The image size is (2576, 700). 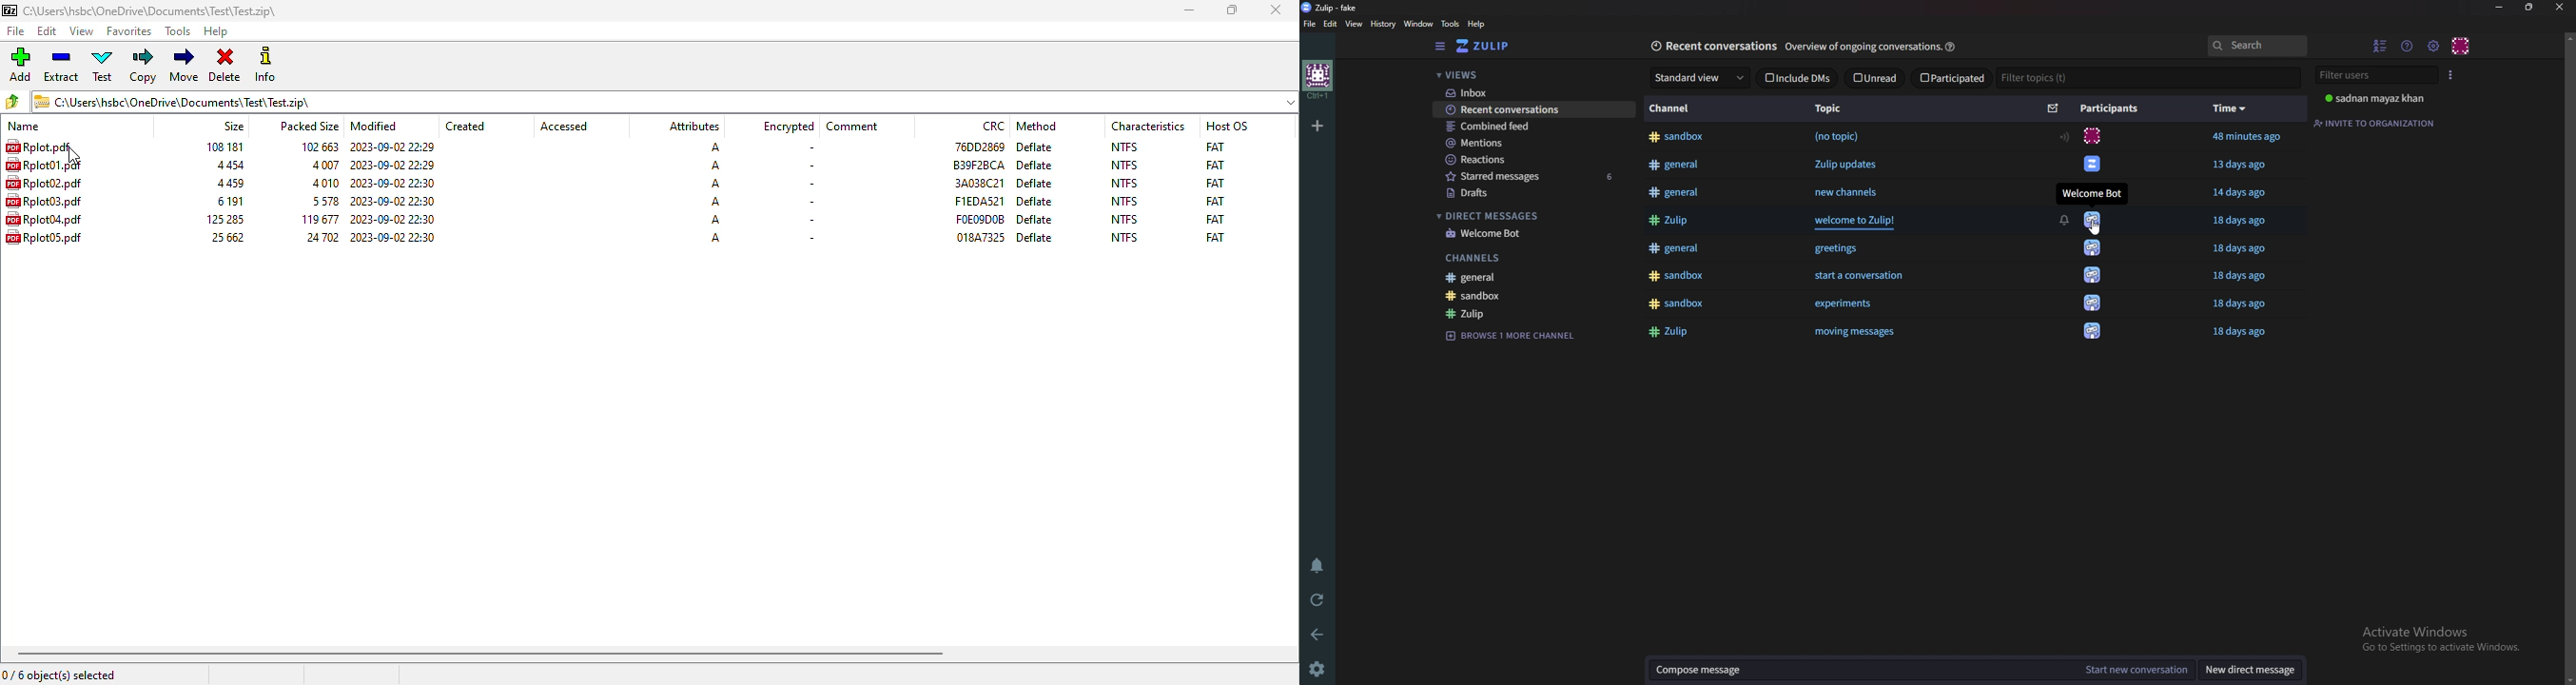 I want to click on start a conversation, so click(x=1861, y=275).